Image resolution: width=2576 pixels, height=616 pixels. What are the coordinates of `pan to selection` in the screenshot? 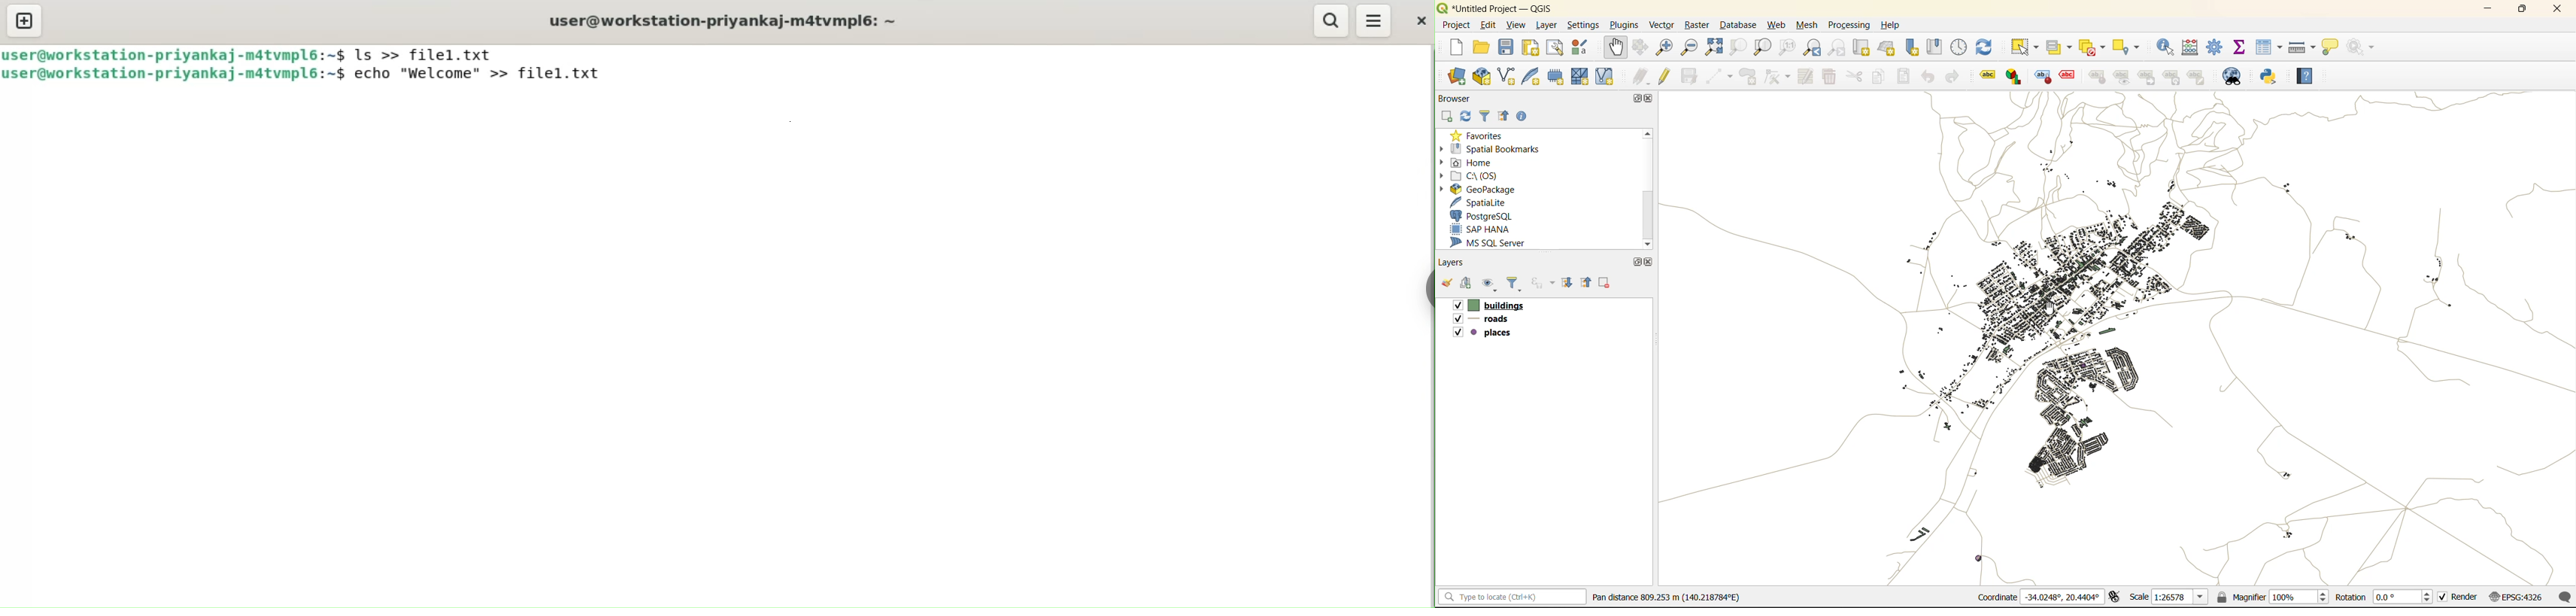 It's located at (1644, 47).